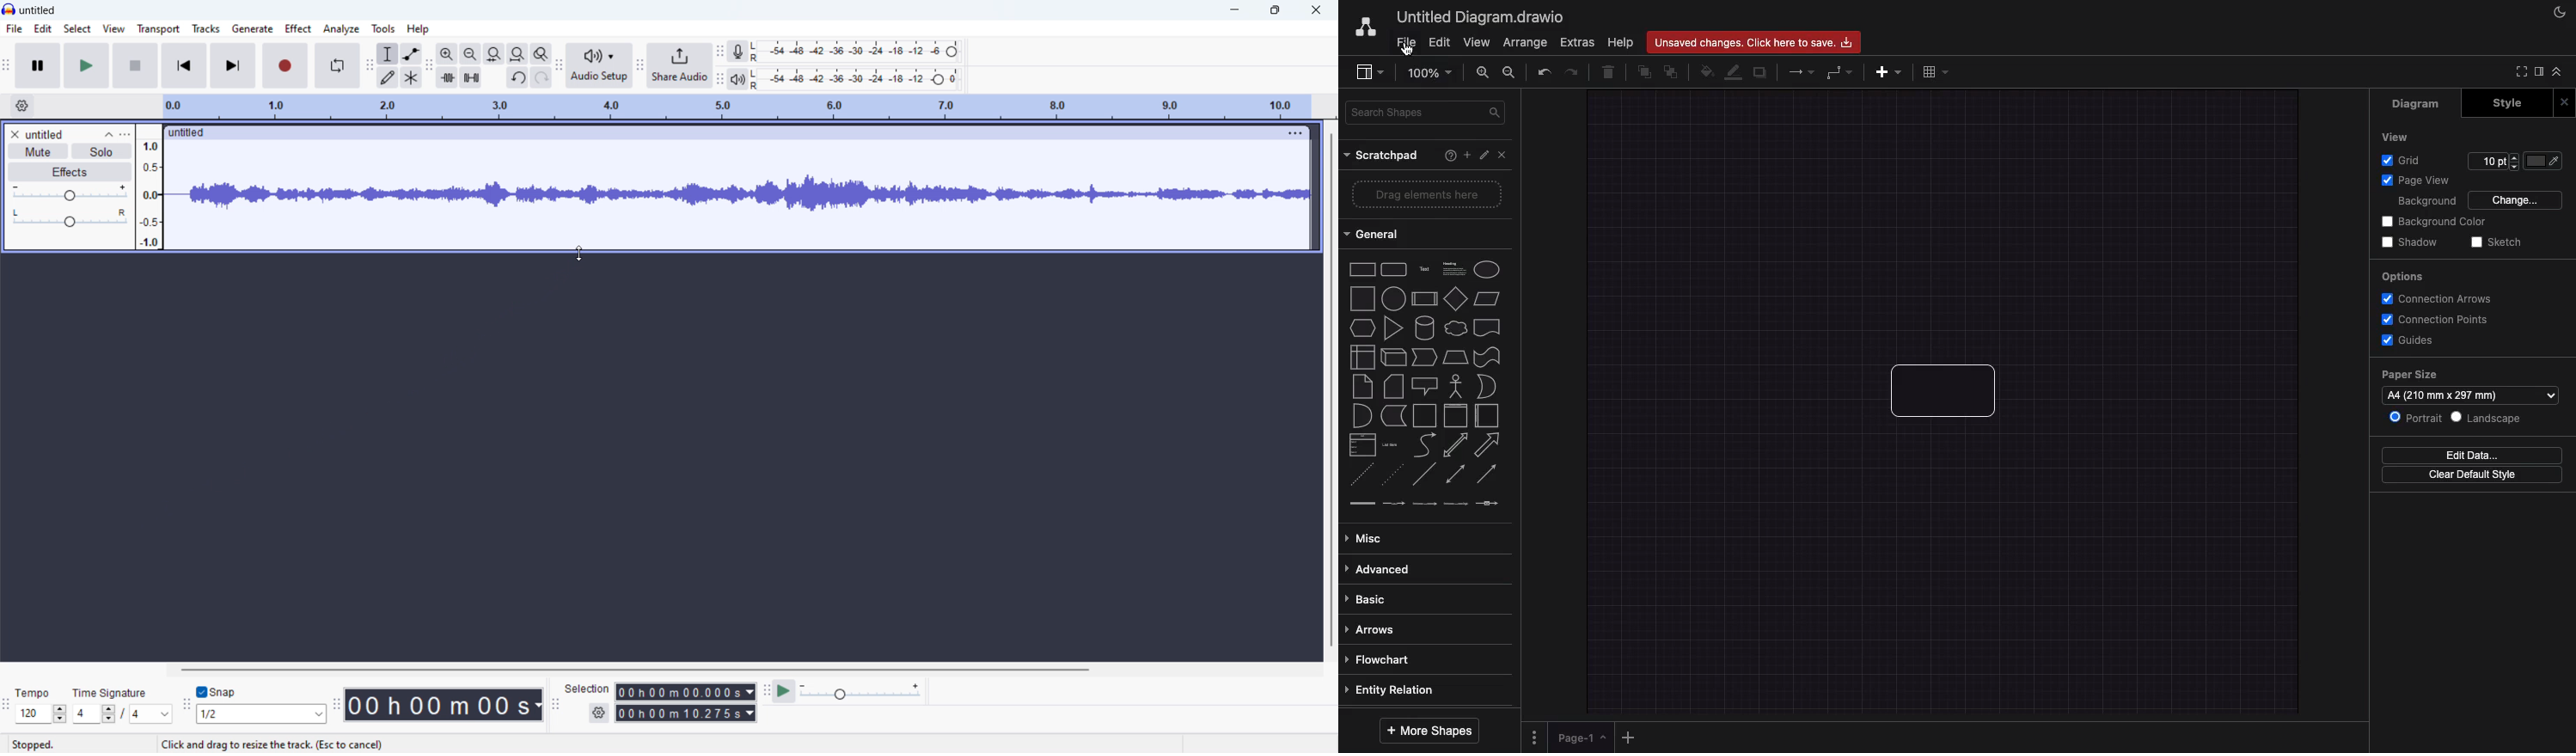 This screenshot has height=756, width=2576. Describe the element at coordinates (446, 54) in the screenshot. I see `zoom in` at that location.